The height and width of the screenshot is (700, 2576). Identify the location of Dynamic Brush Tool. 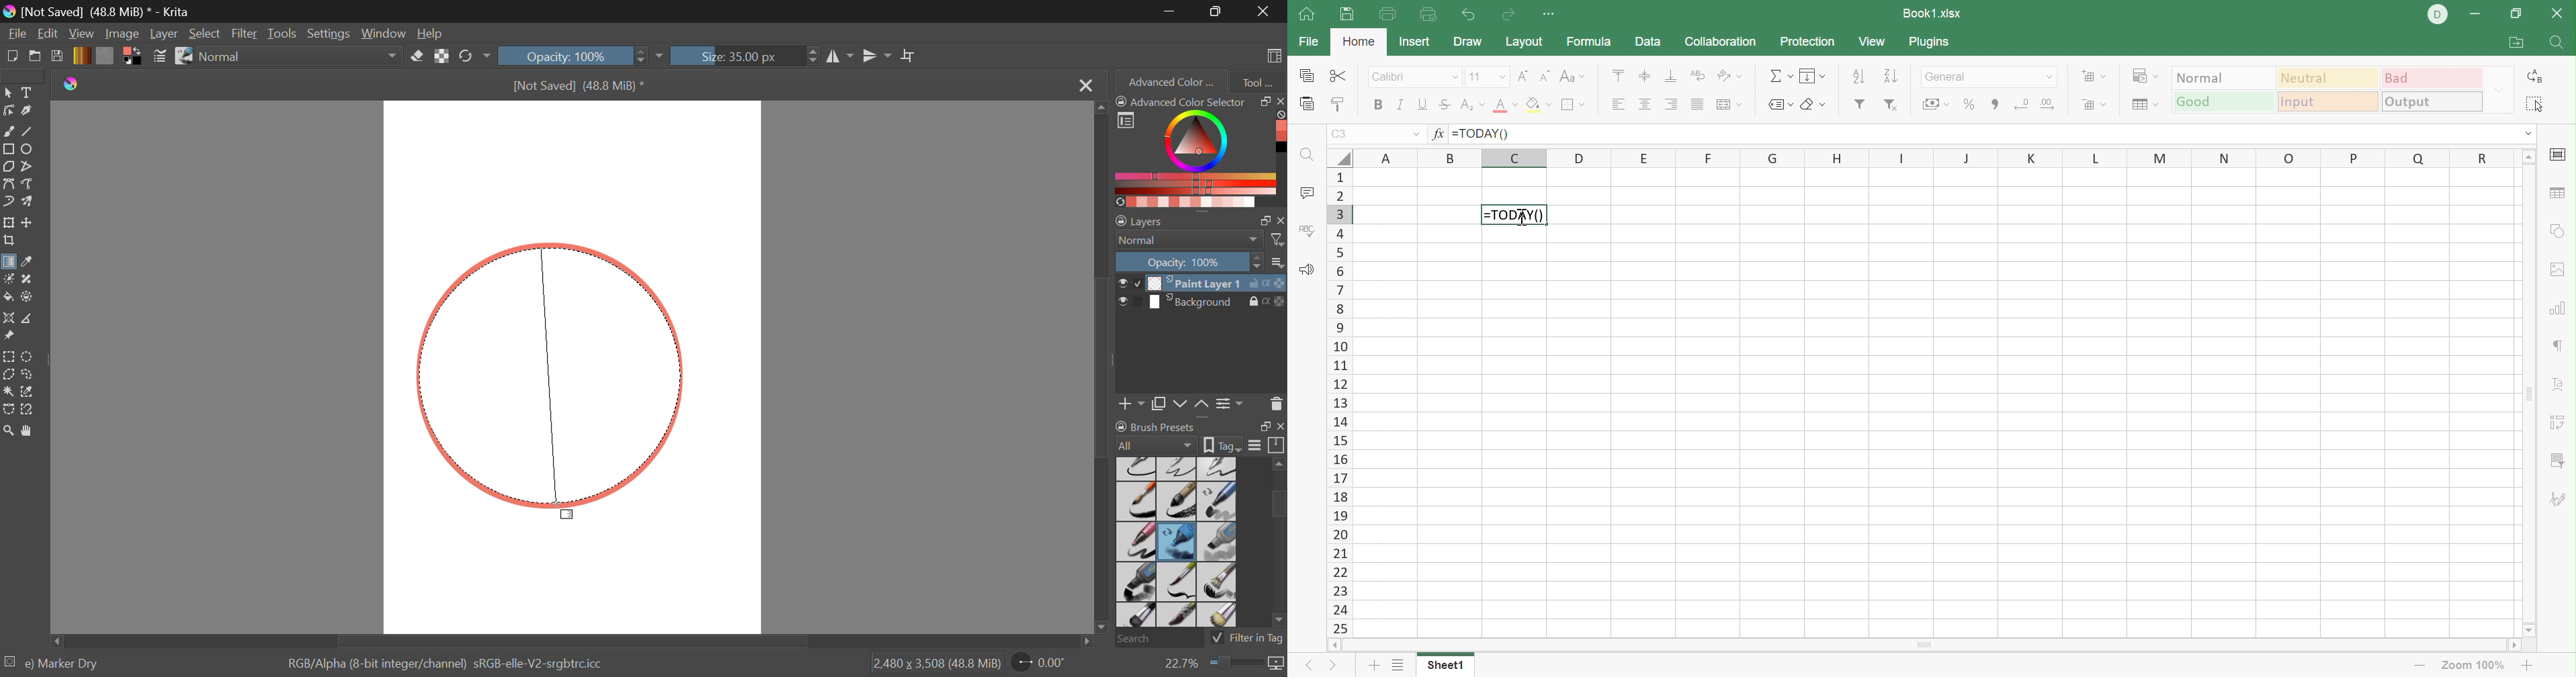
(8, 202).